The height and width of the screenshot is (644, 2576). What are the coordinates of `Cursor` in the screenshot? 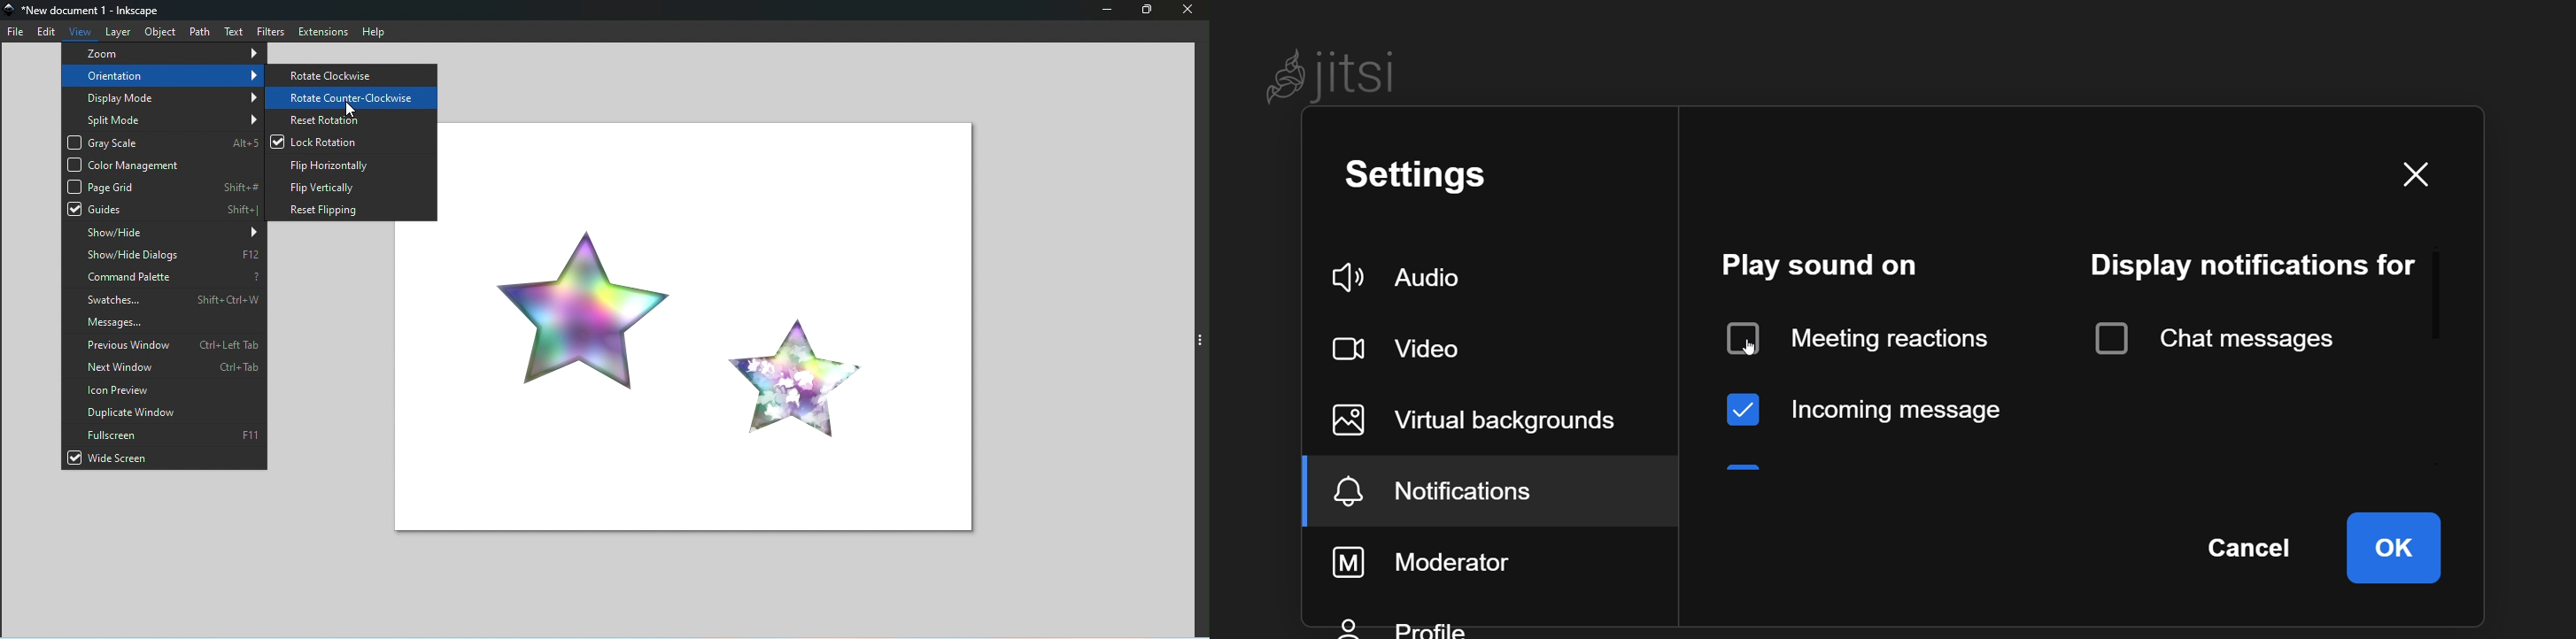 It's located at (354, 112).